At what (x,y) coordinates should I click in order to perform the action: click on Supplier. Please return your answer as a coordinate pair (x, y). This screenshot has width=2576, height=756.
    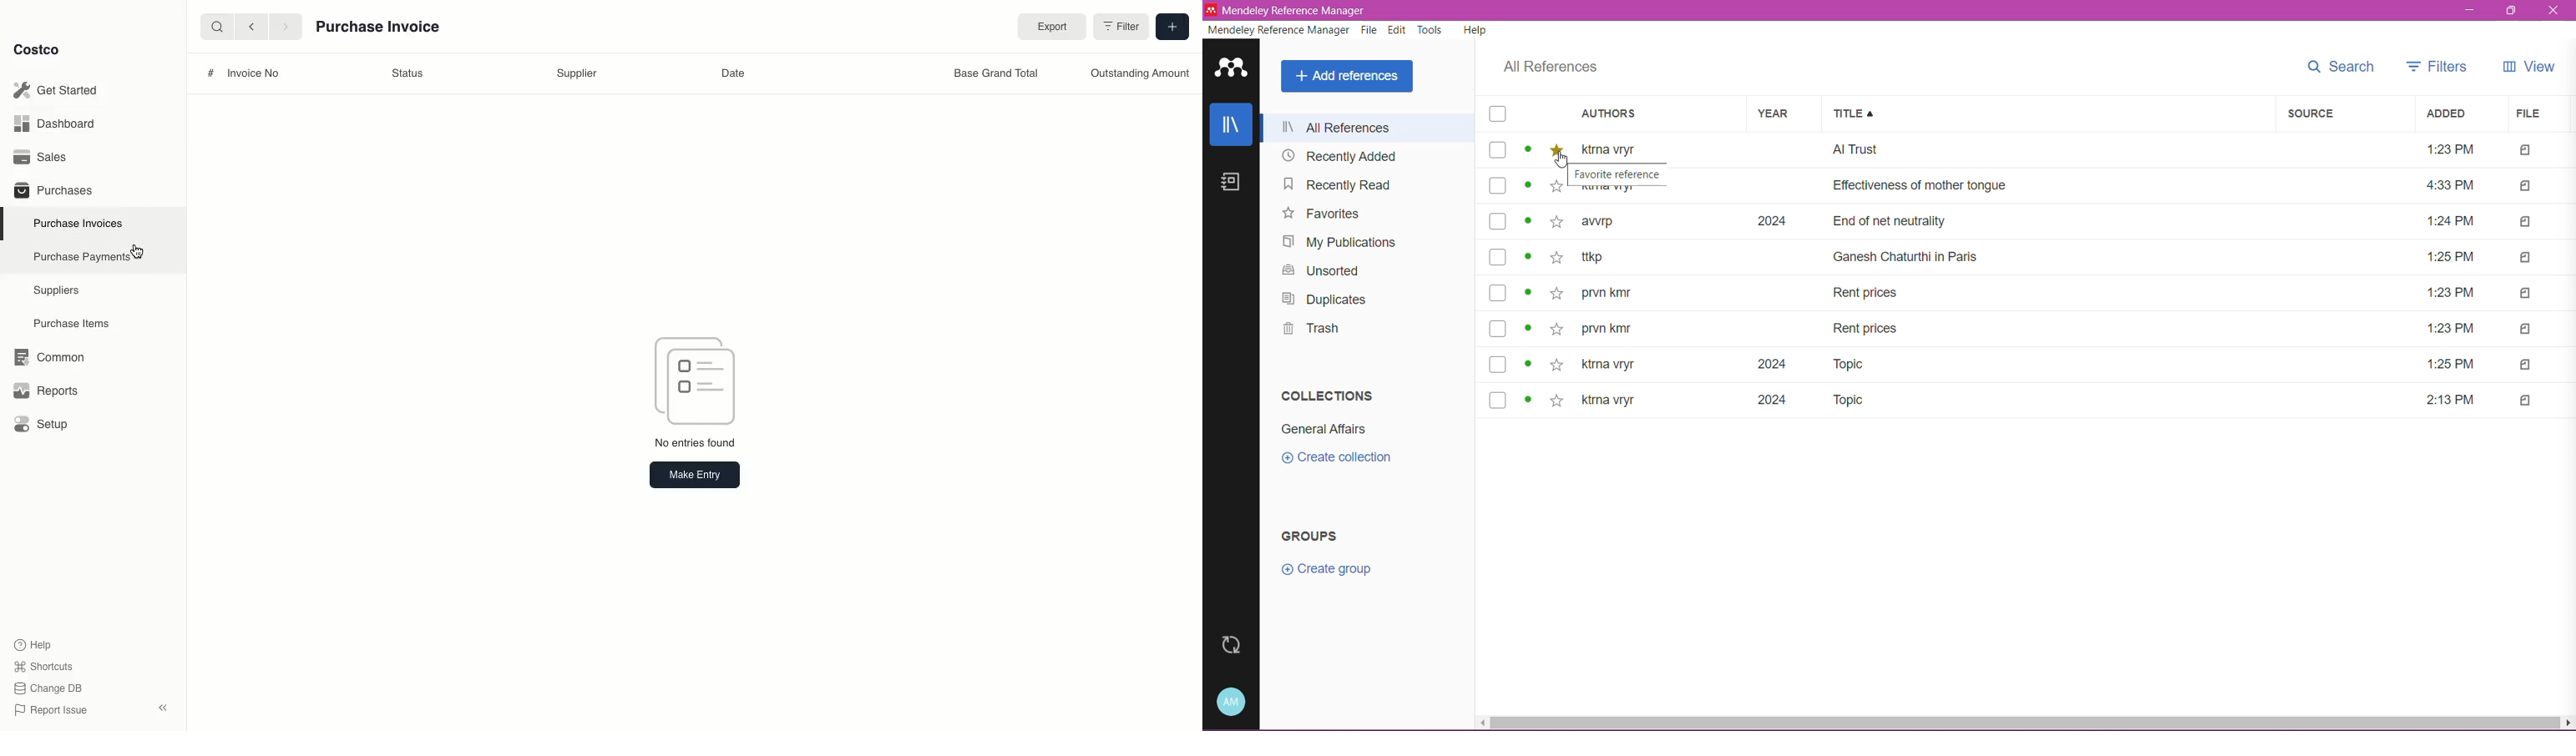
    Looking at the image, I should click on (577, 74).